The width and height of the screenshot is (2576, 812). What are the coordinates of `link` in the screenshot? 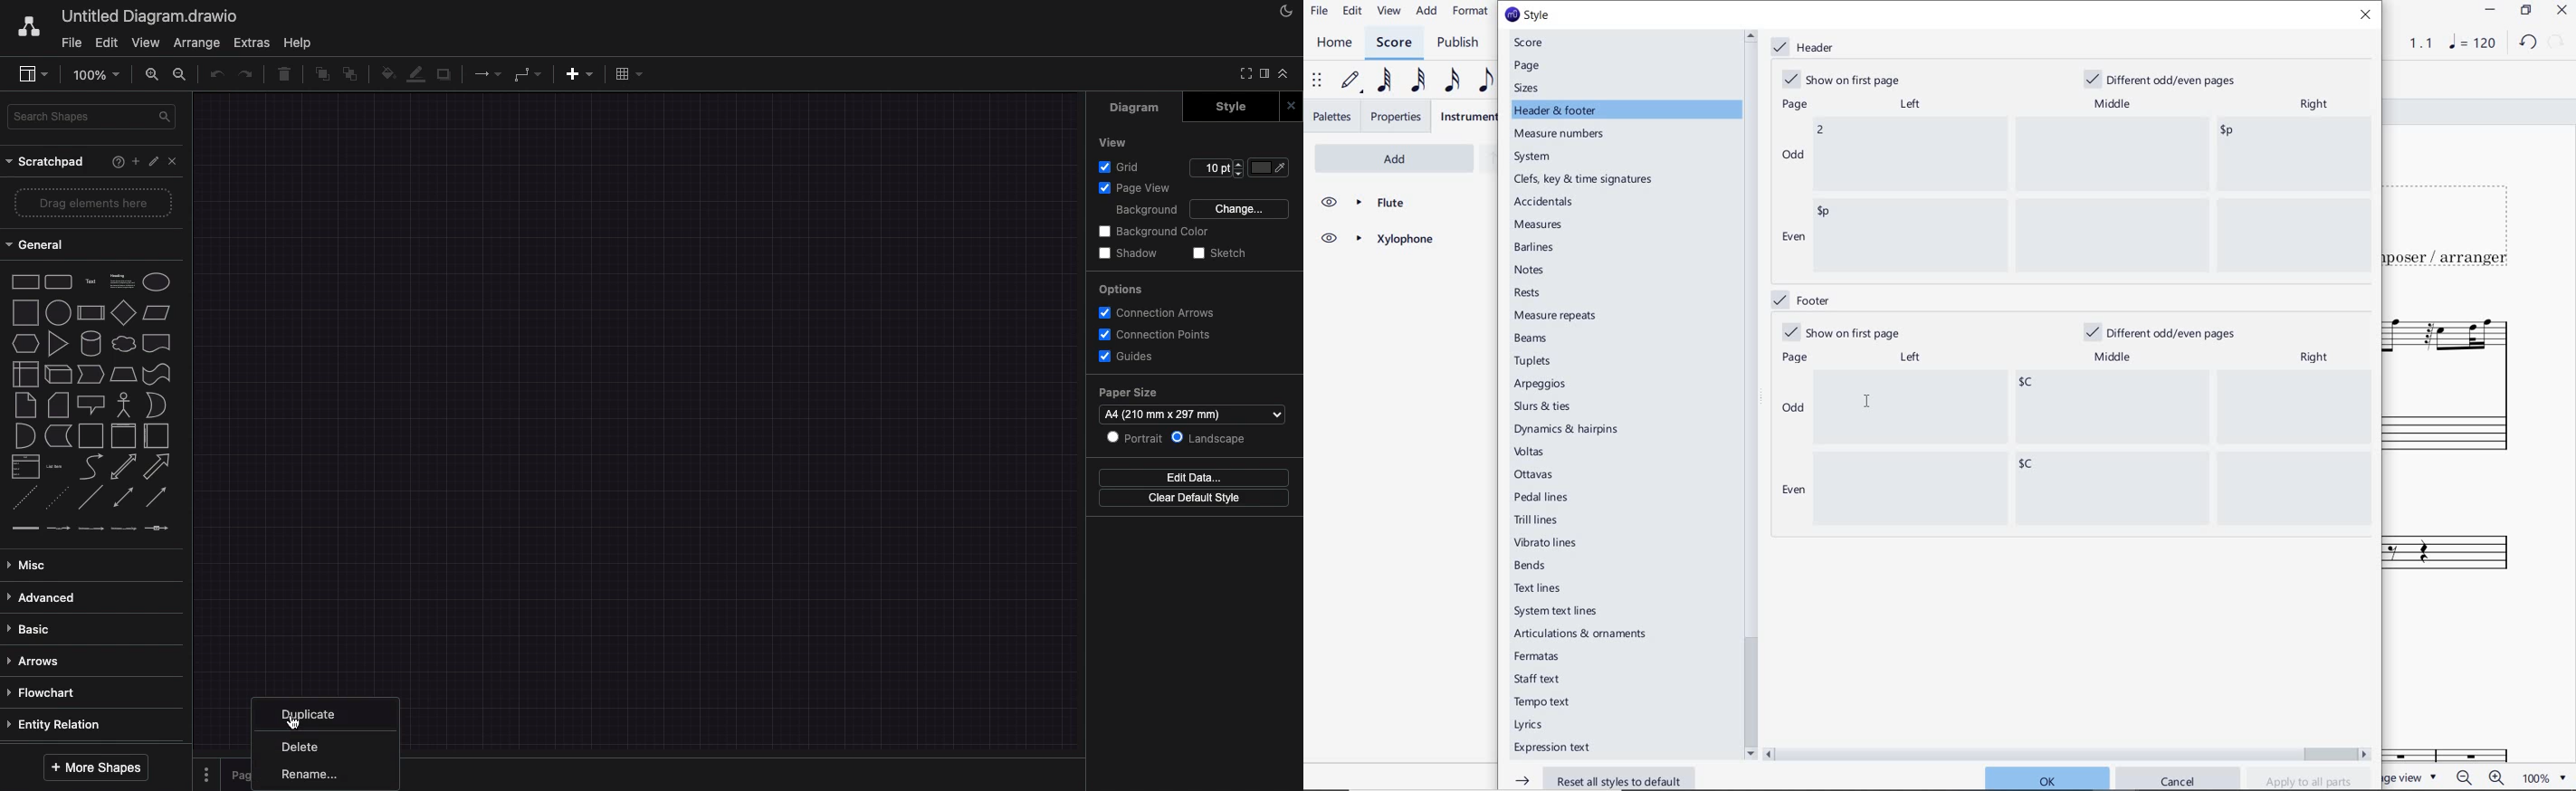 It's located at (25, 528).